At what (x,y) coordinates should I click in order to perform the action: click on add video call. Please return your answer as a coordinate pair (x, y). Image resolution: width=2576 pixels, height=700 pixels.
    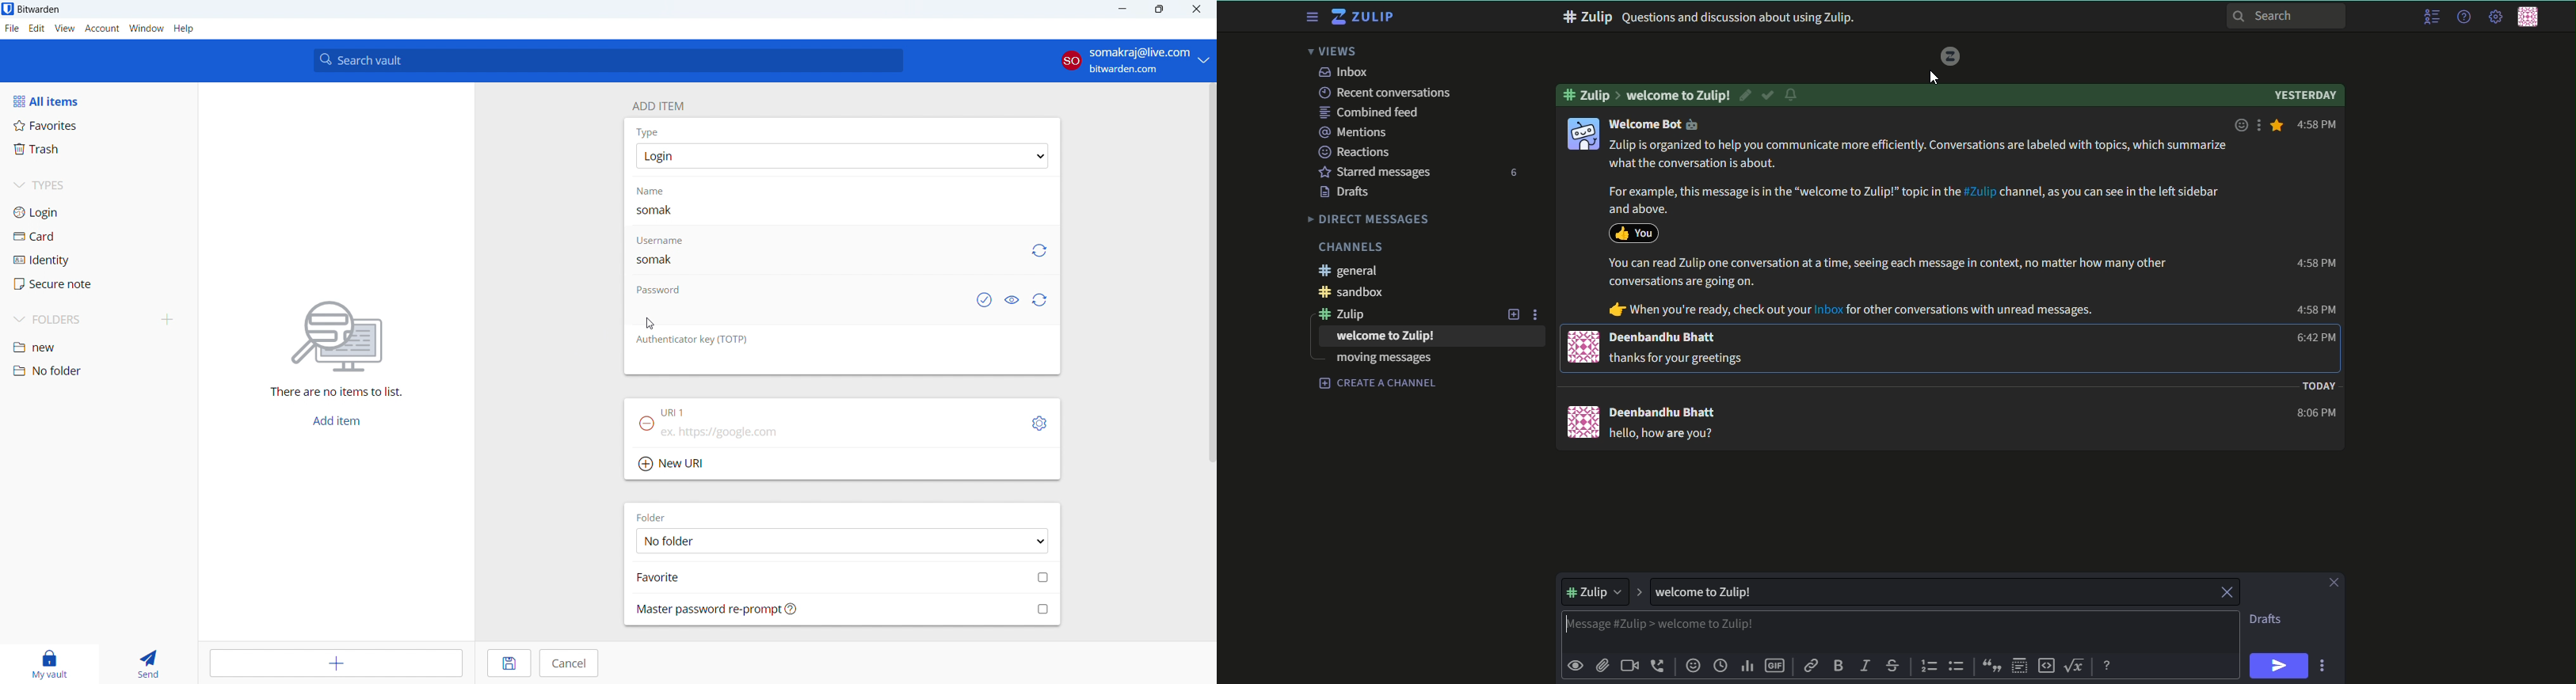
    Looking at the image, I should click on (1629, 666).